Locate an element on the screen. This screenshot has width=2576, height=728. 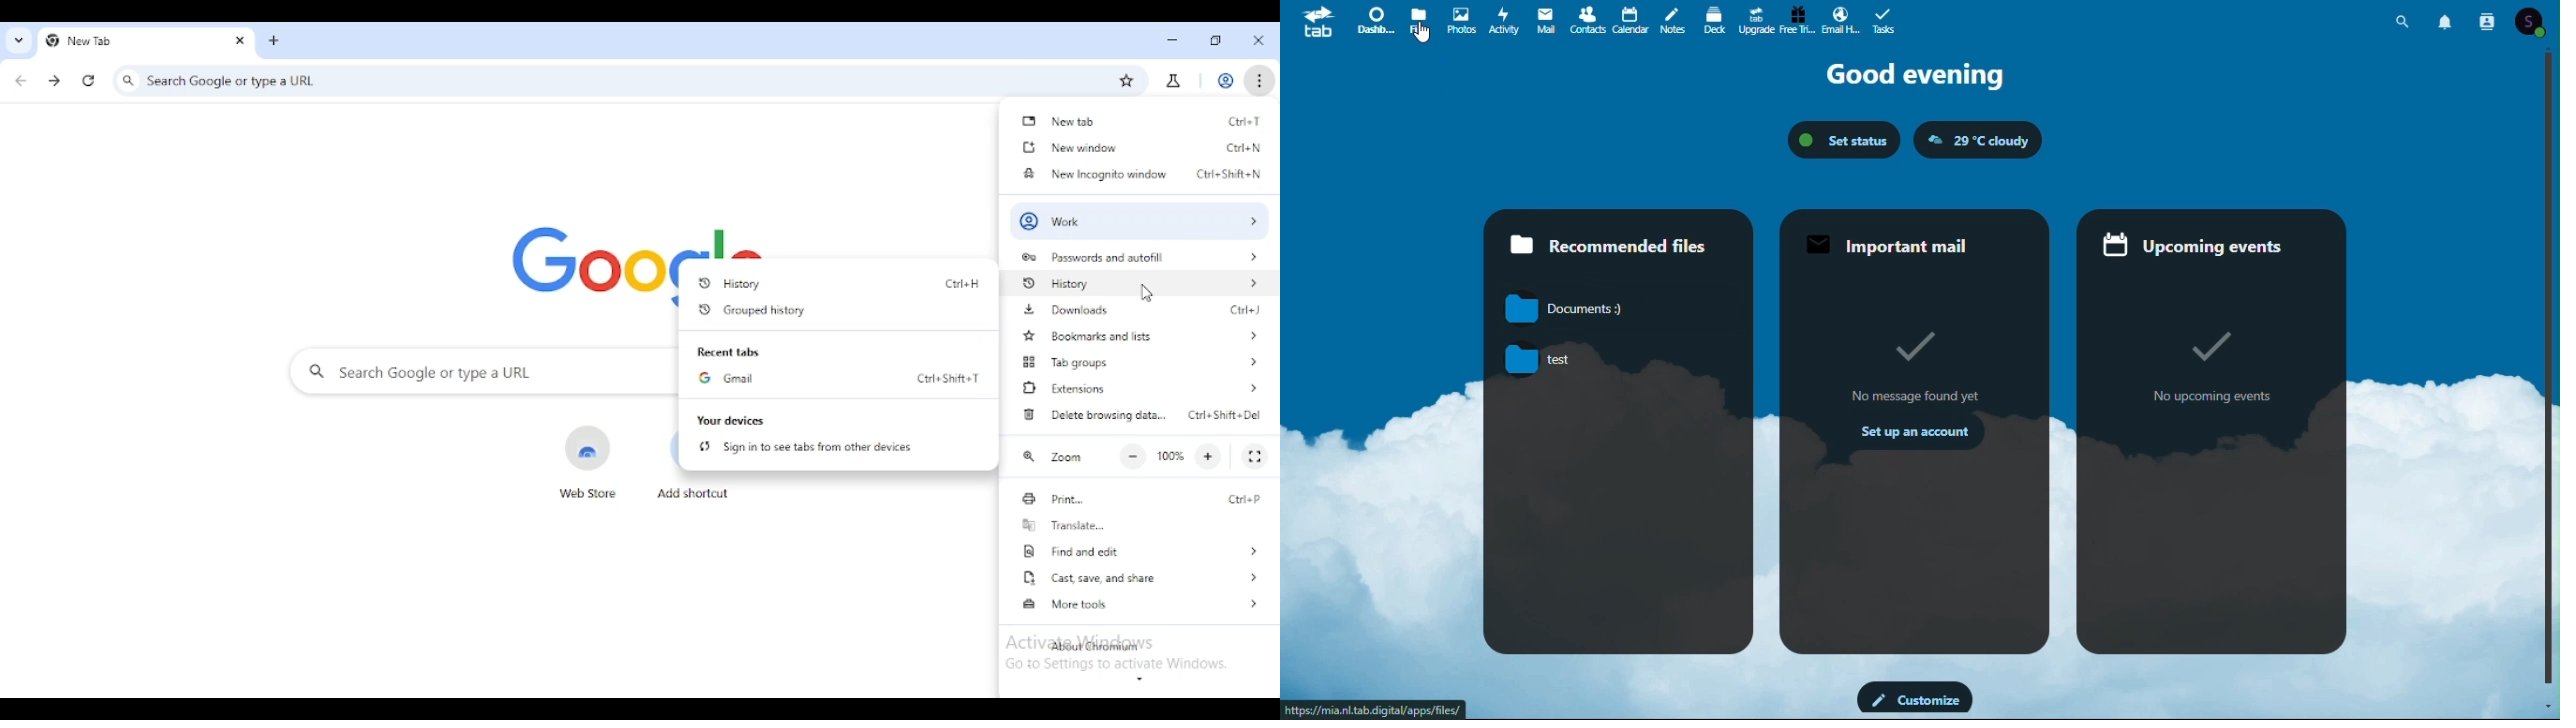
Account icon is located at coordinates (2530, 22).